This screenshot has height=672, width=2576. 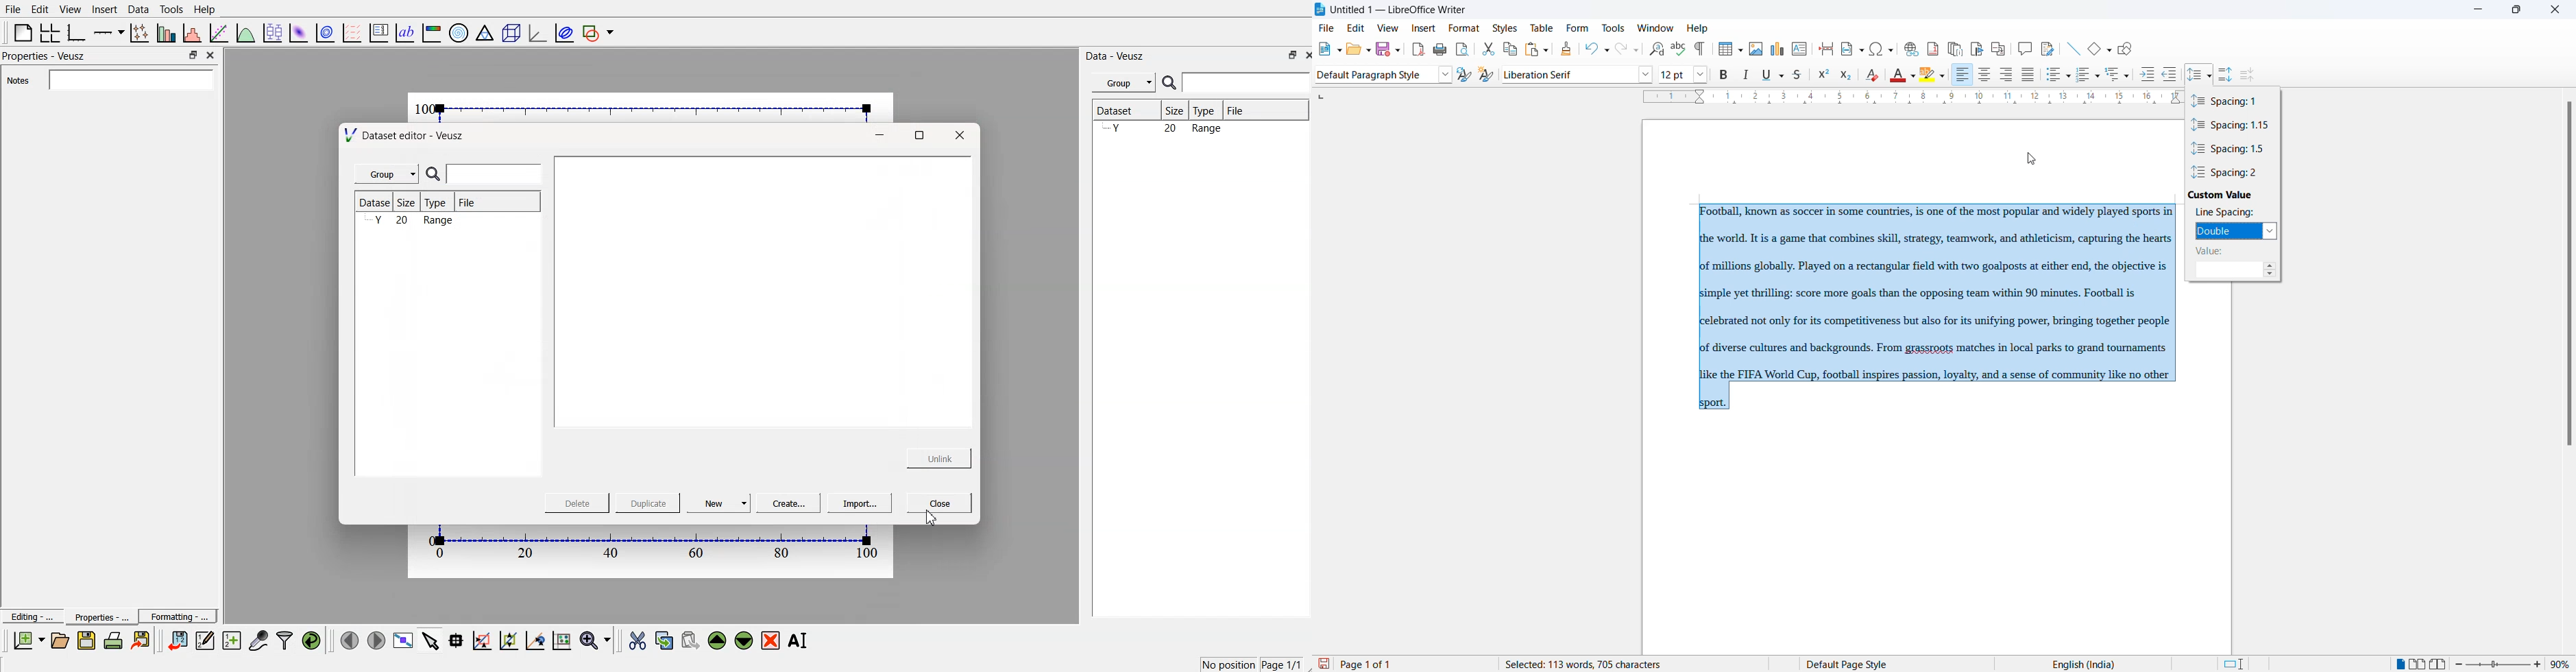 I want to click on clone formatting, so click(x=1568, y=49).